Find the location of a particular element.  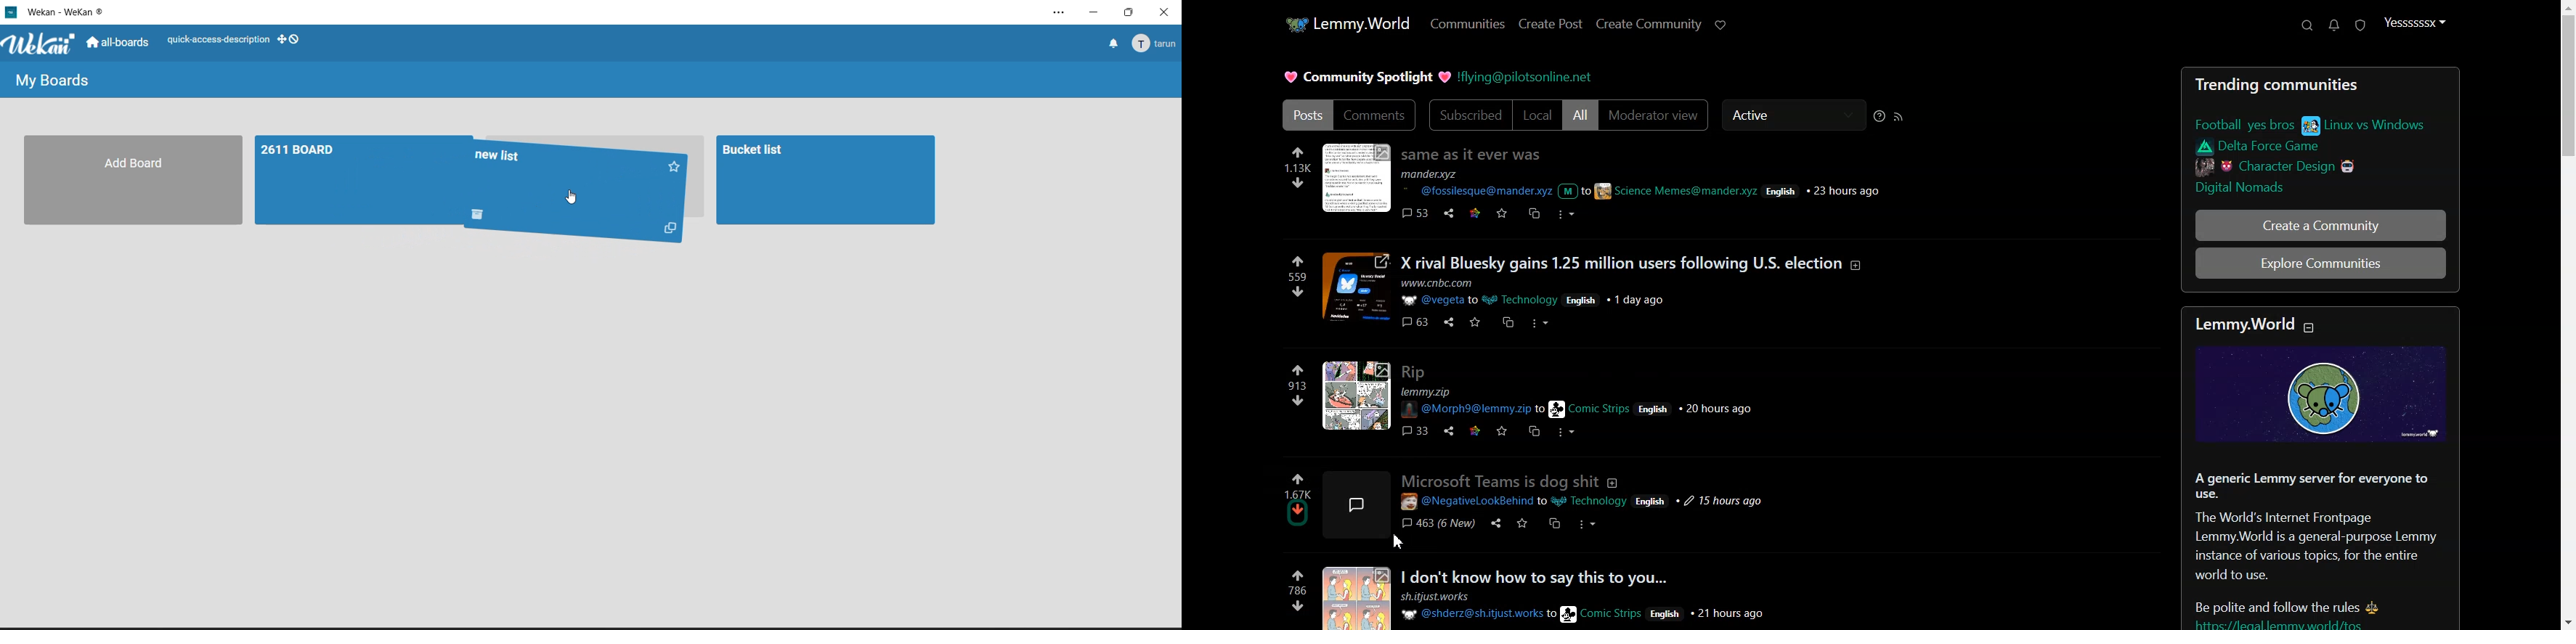

Posts is located at coordinates (1474, 153).